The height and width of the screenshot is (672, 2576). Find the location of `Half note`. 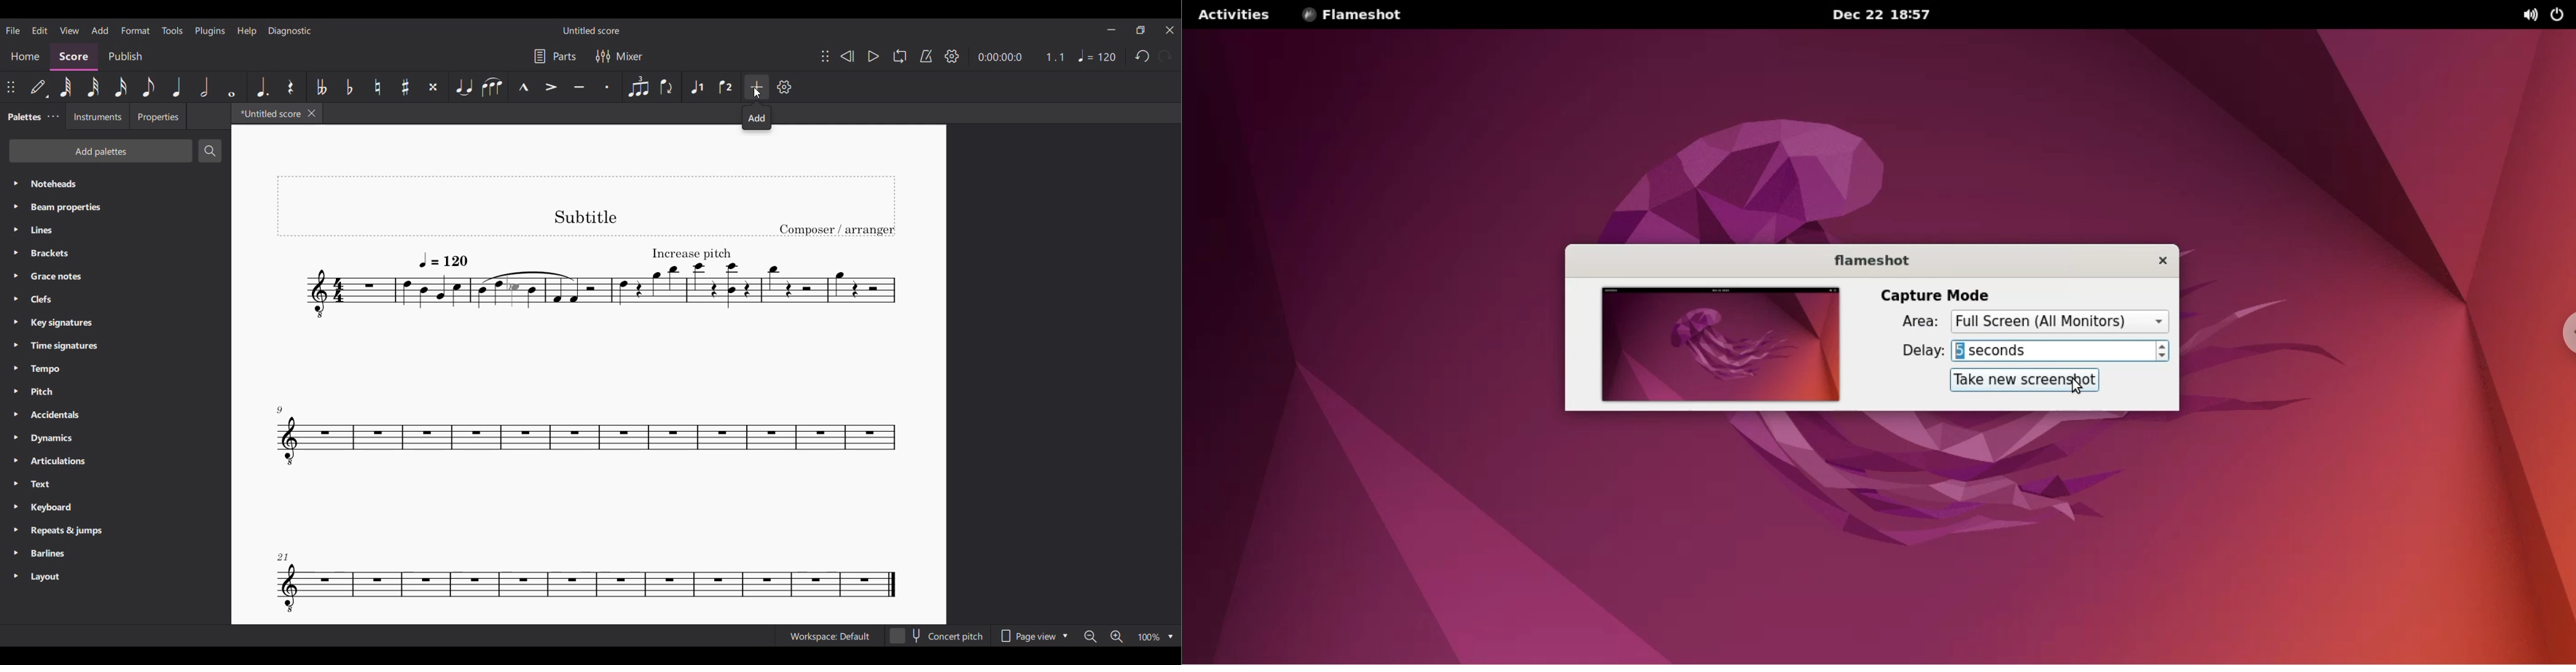

Half note is located at coordinates (206, 87).